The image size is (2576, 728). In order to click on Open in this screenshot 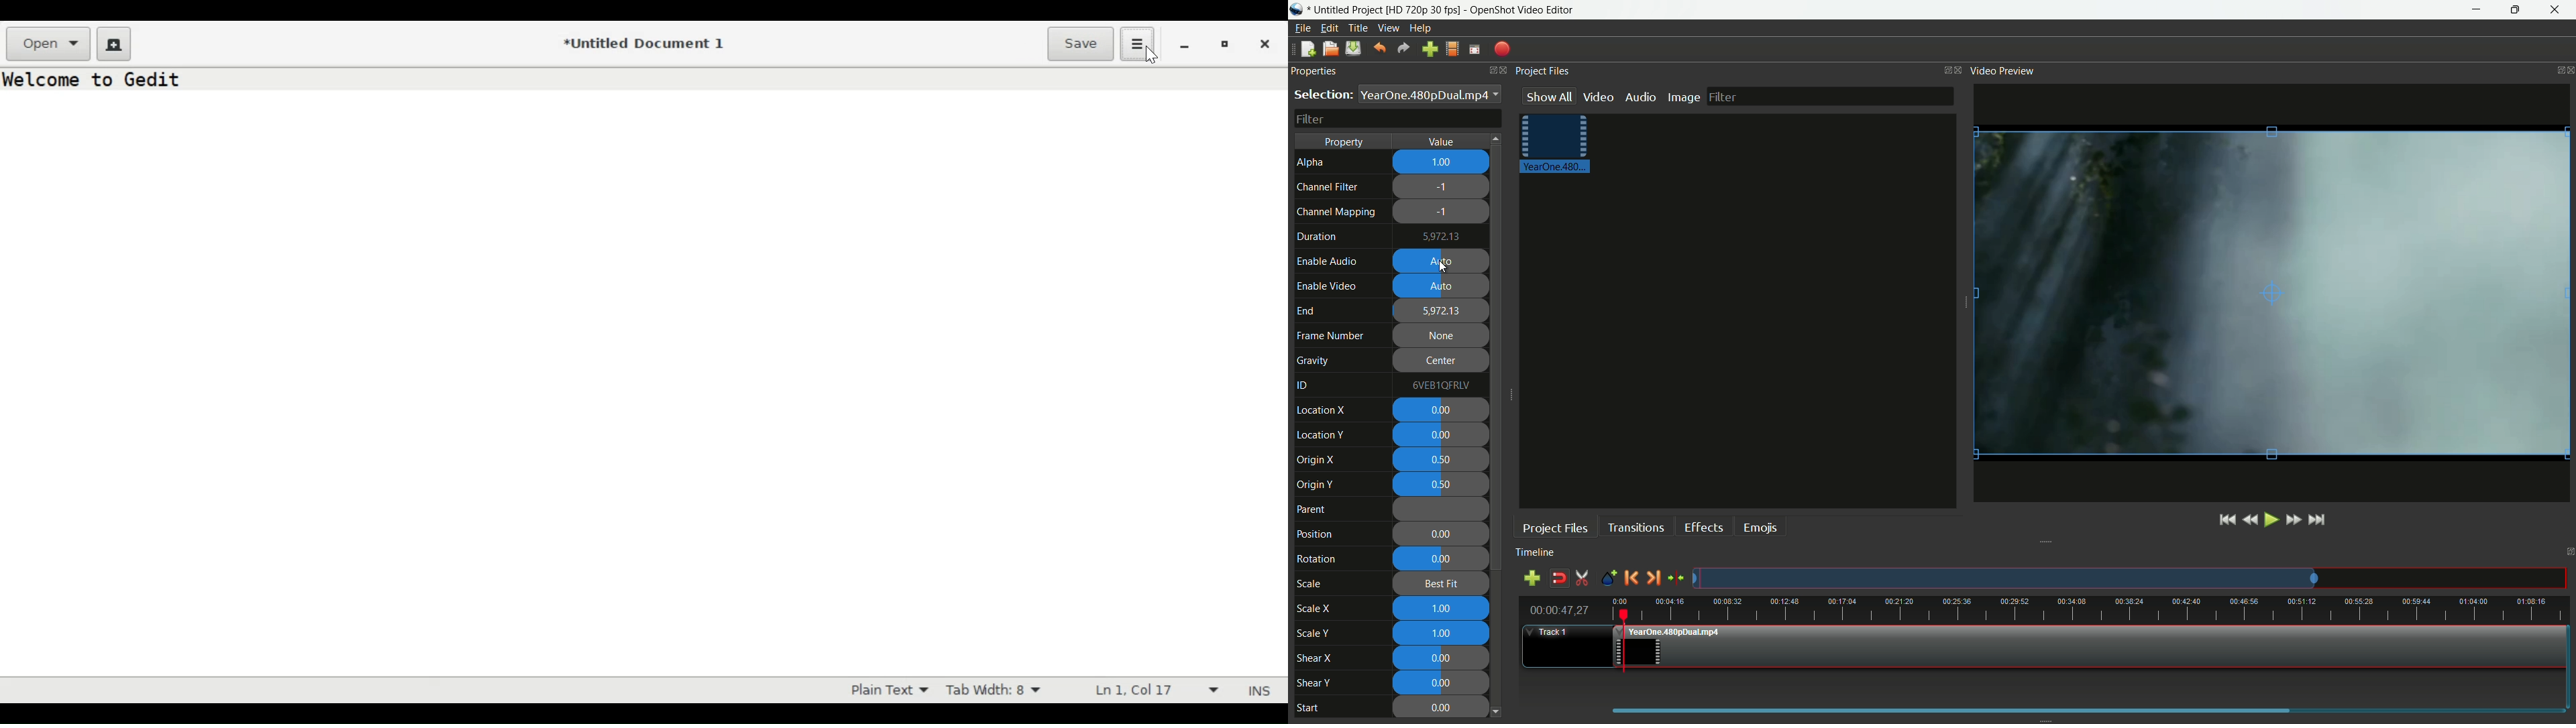, I will do `click(48, 44)`.